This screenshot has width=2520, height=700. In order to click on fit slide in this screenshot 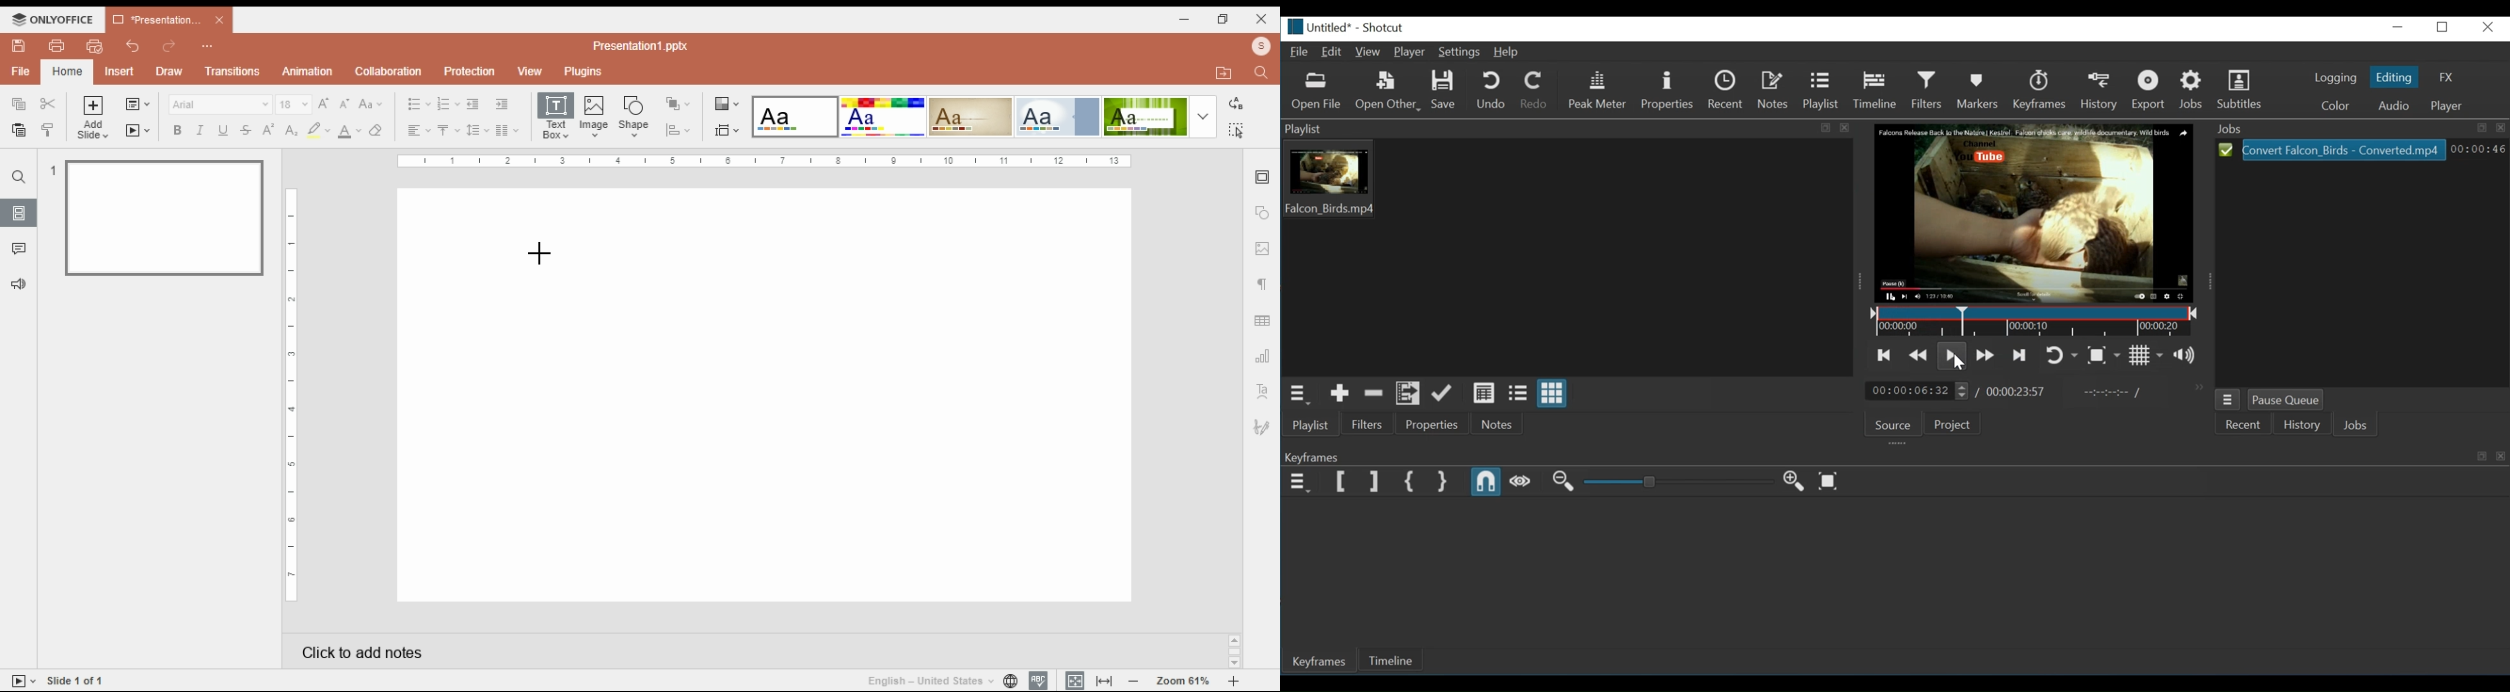, I will do `click(1072, 680)`.